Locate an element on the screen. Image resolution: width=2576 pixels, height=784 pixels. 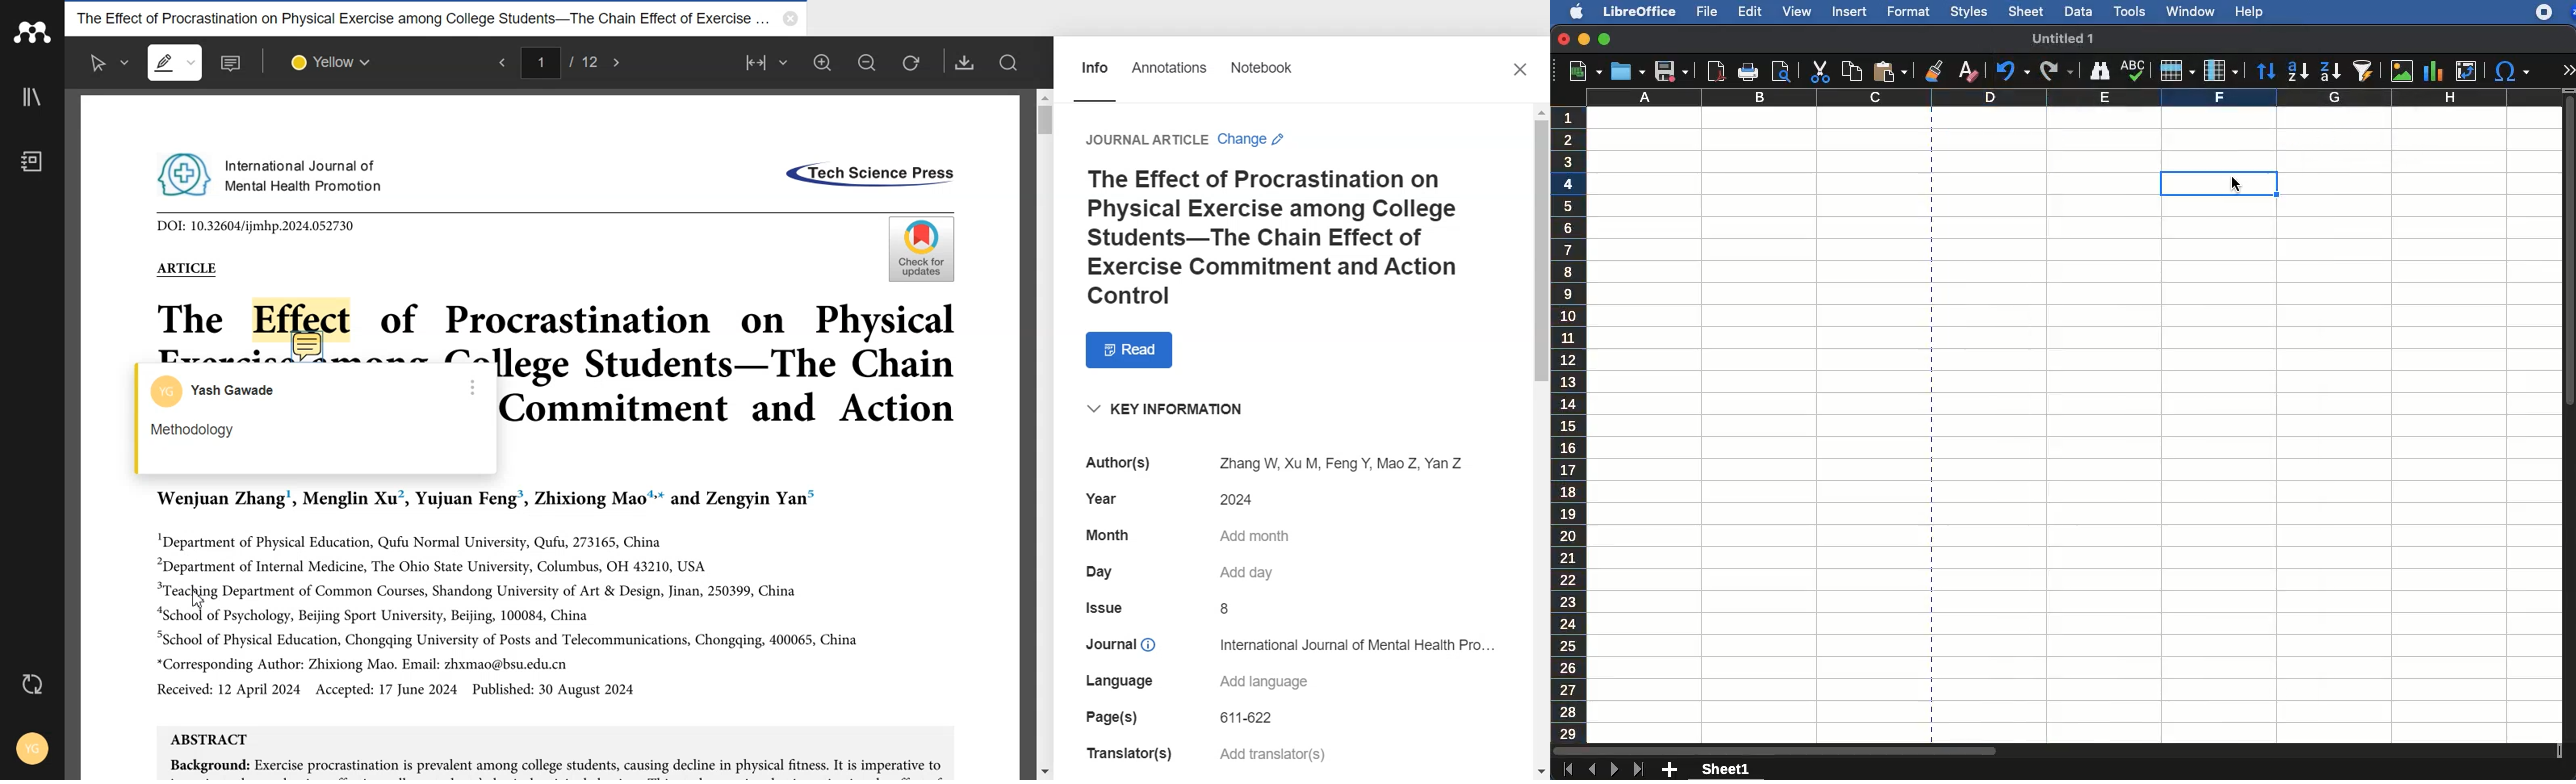
first sheet is located at coordinates (1567, 770).